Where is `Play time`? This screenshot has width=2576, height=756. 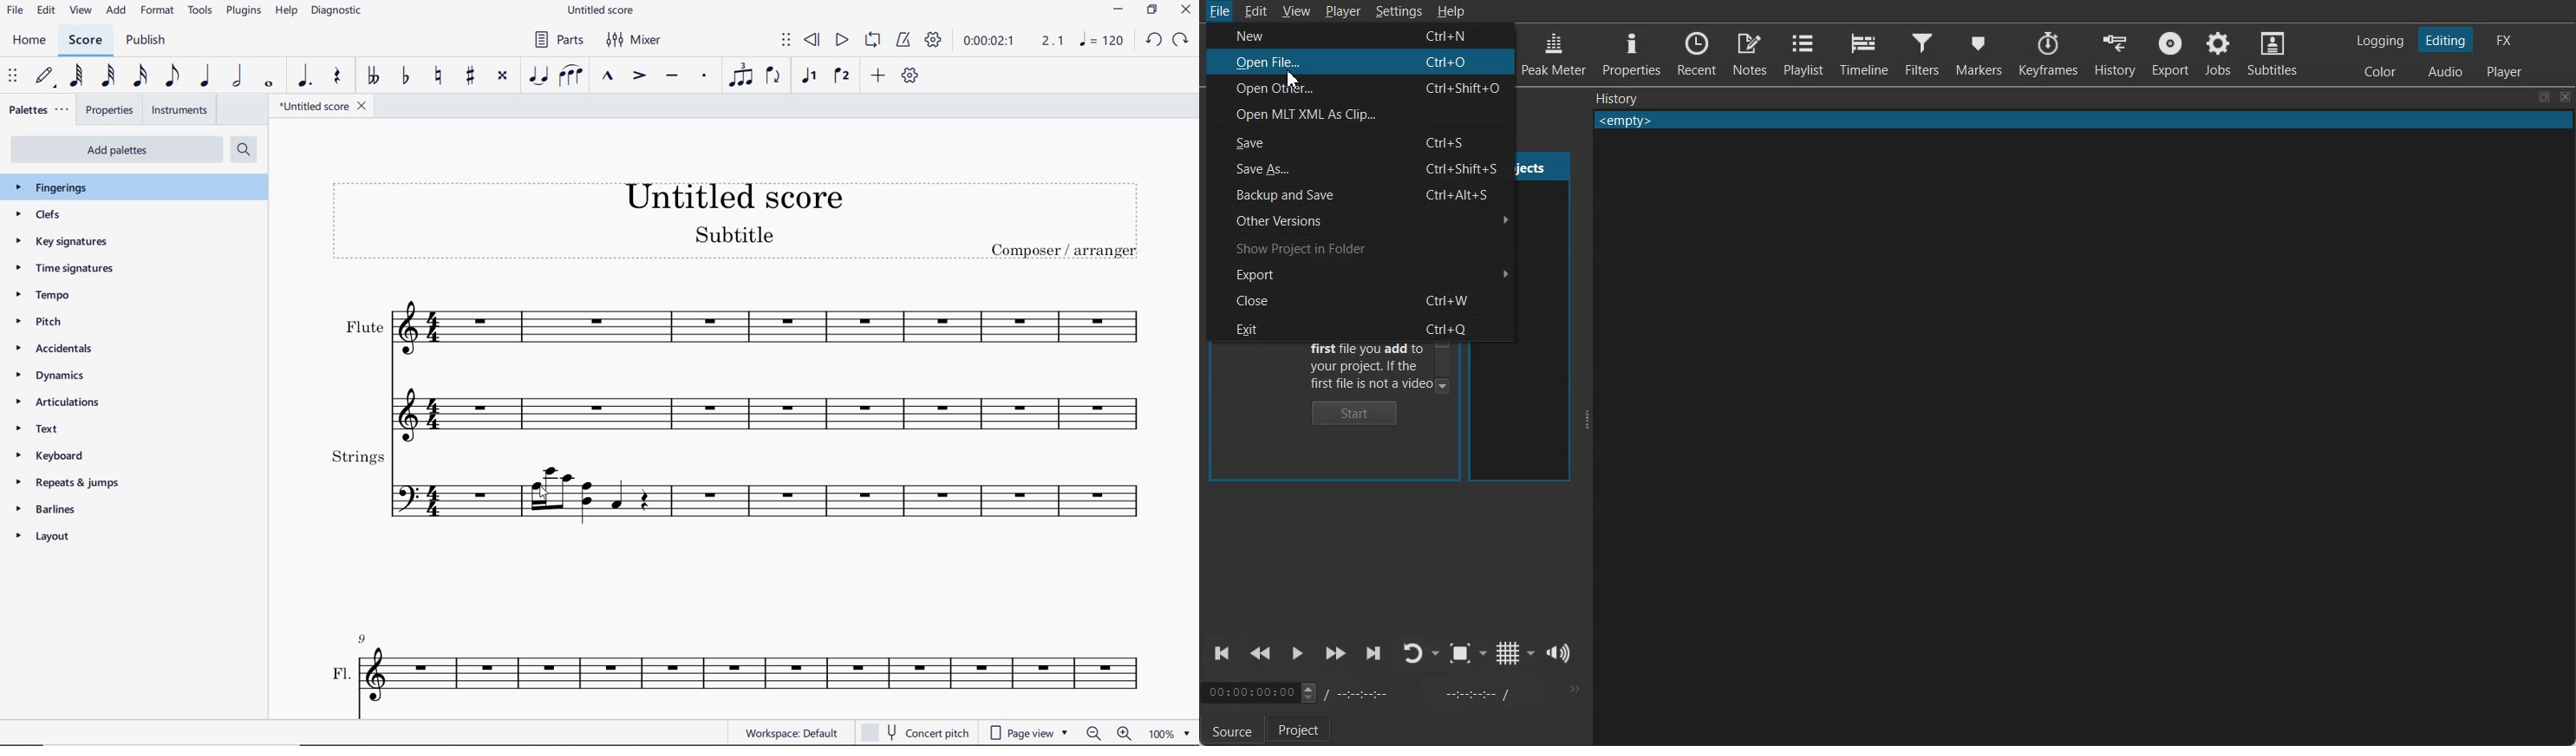 Play time is located at coordinates (1013, 41).